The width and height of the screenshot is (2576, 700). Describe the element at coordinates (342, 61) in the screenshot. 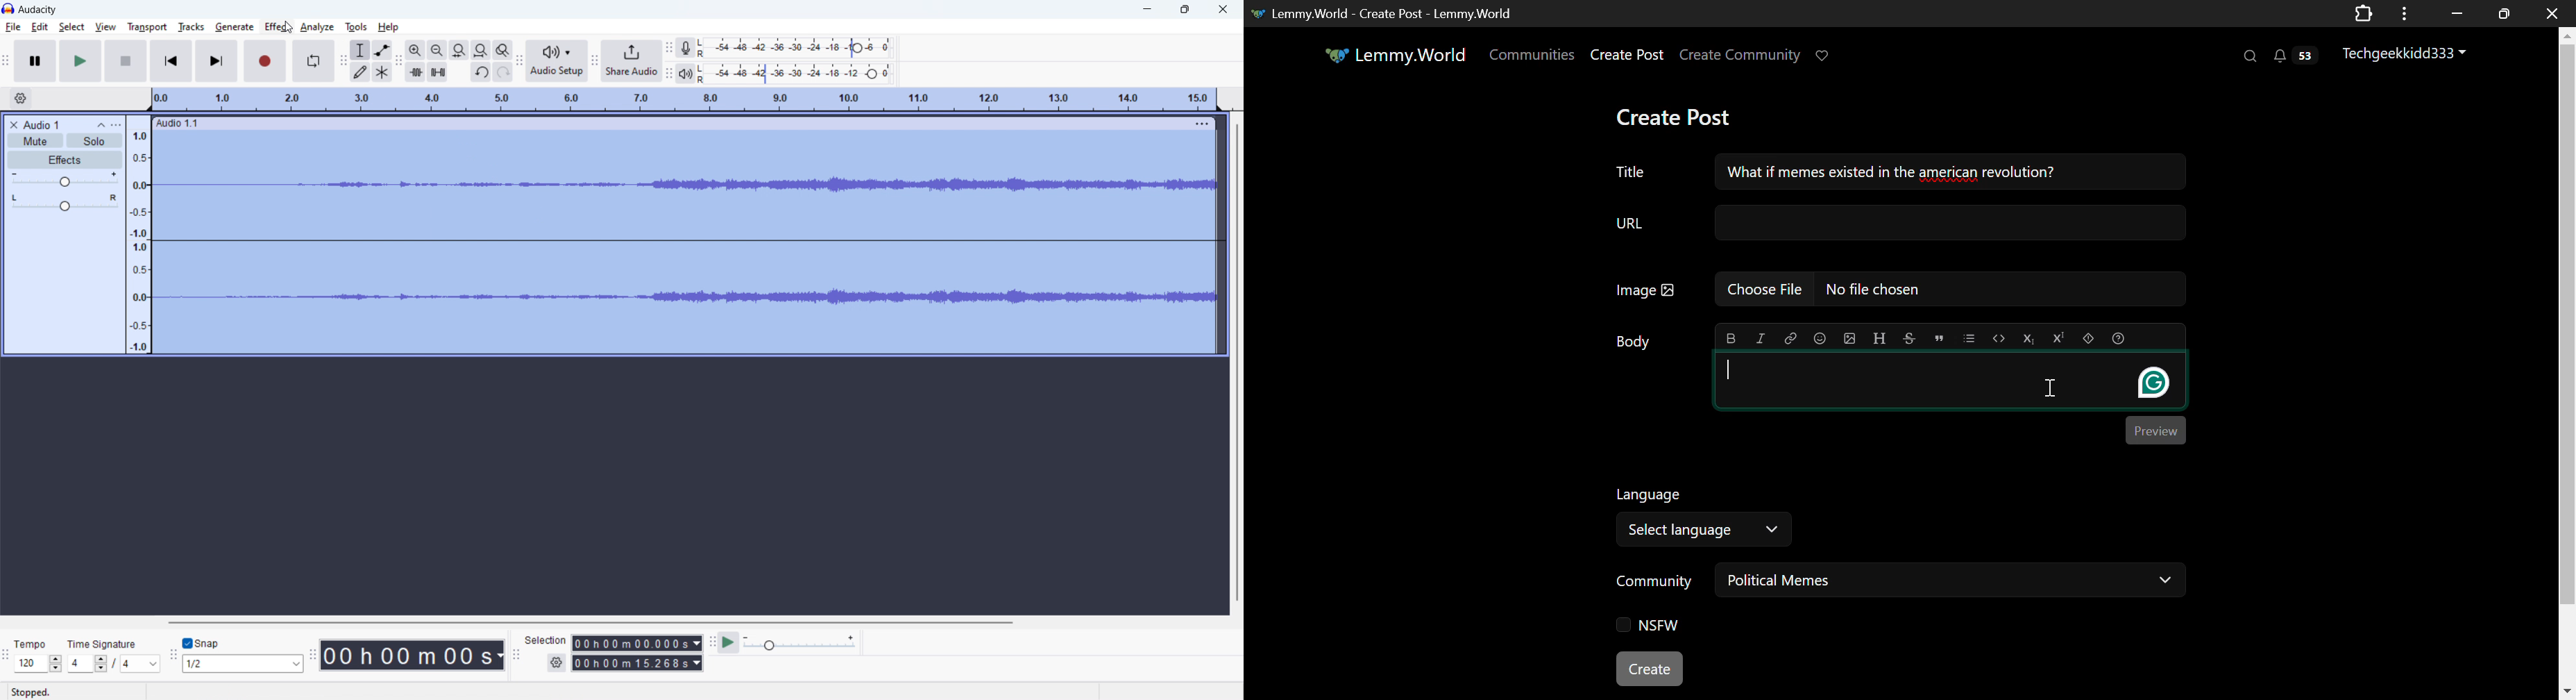

I see `tools toolbar` at that location.